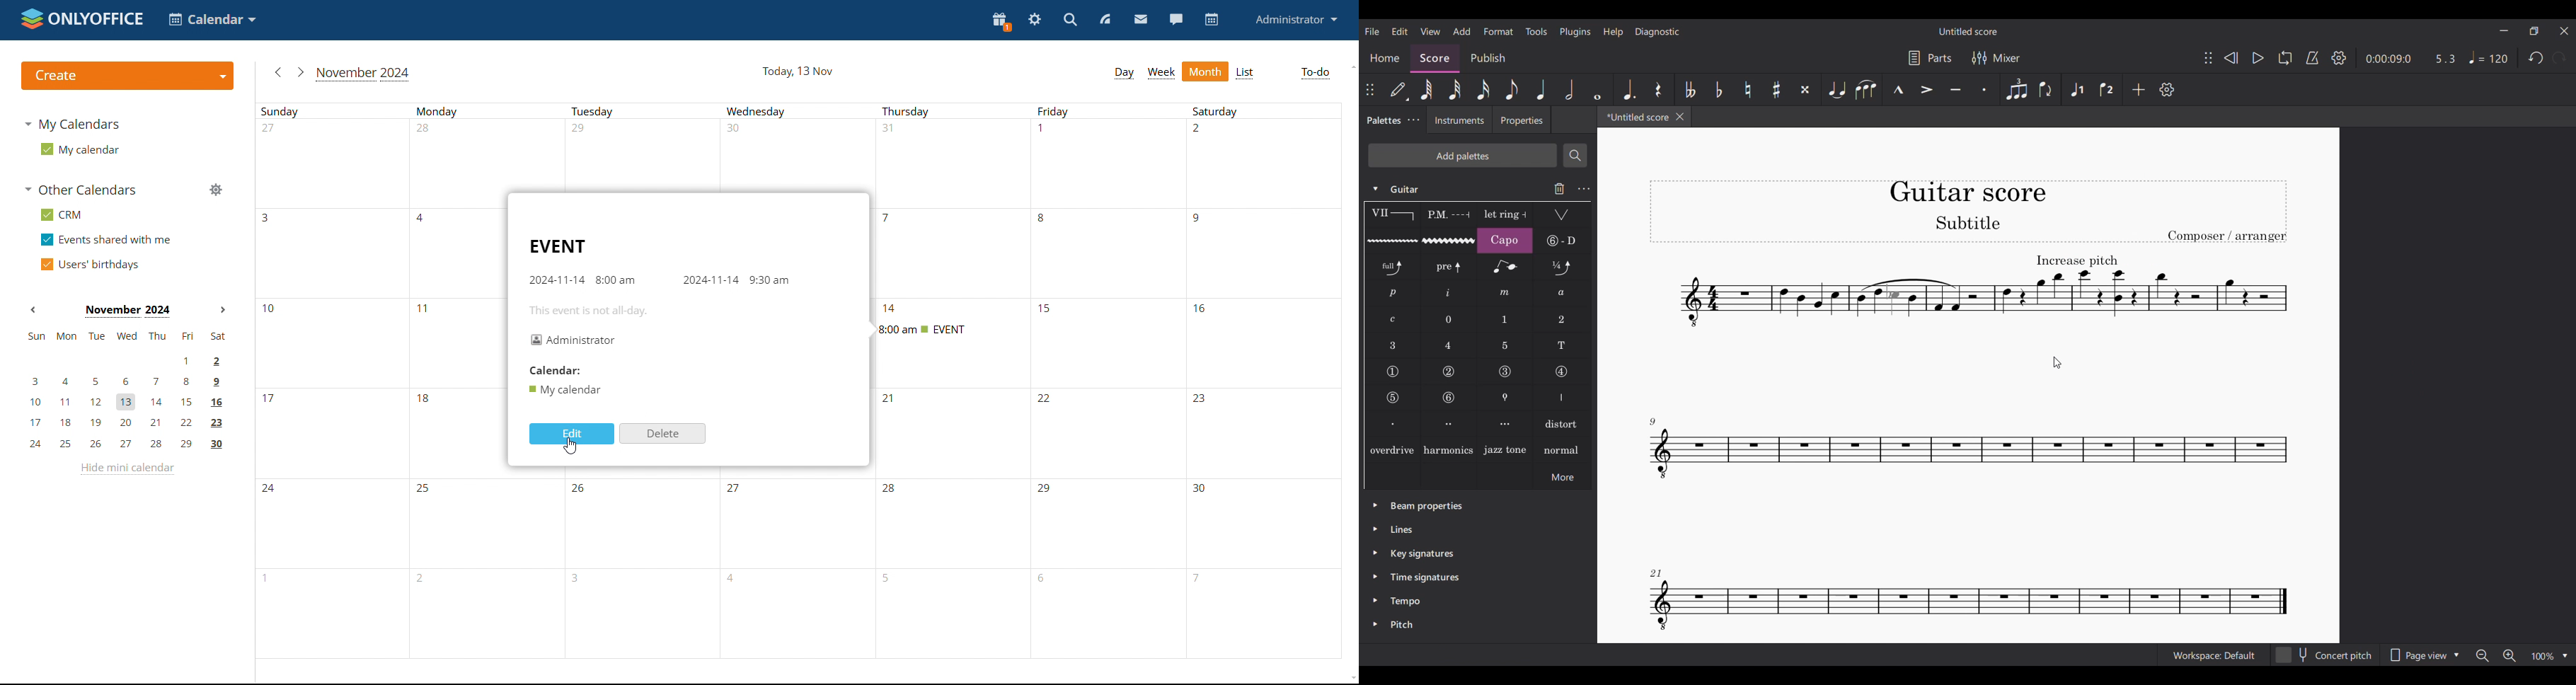 This screenshot has width=2576, height=700. I want to click on Right hand fingering, first finger, so click(1392, 423).